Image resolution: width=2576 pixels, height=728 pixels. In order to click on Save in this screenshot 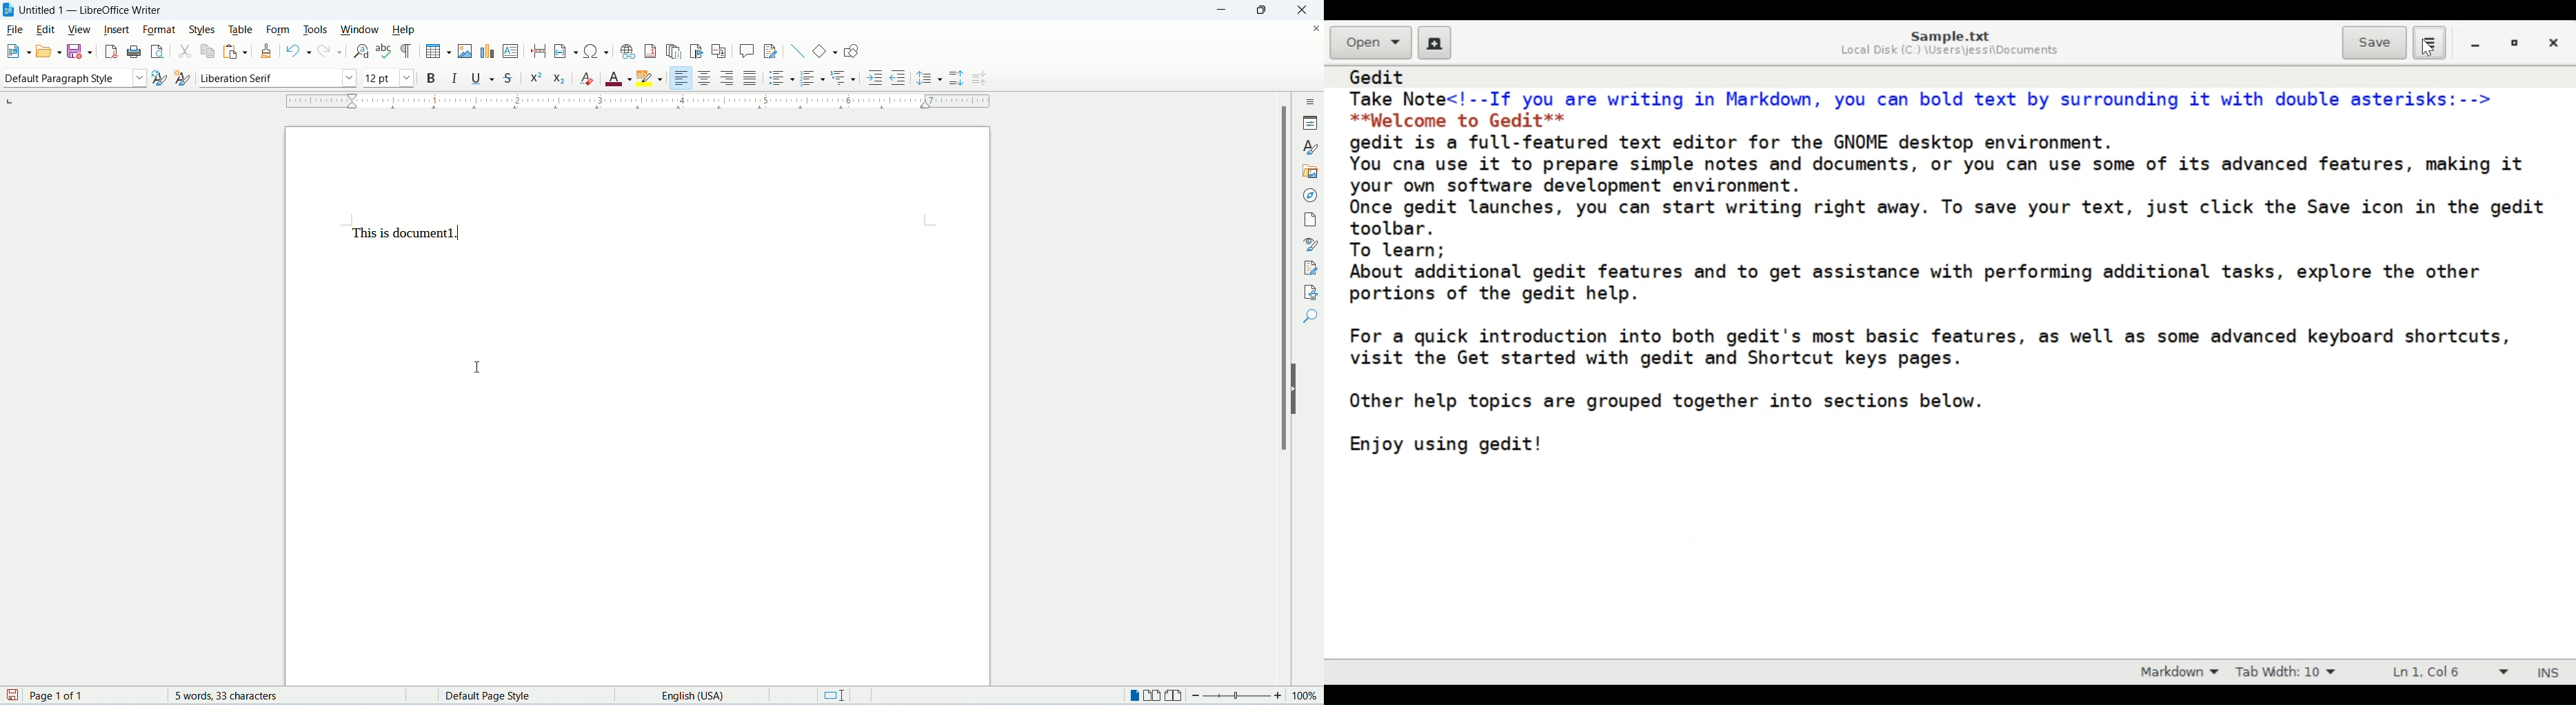, I will do `click(2375, 43)`.